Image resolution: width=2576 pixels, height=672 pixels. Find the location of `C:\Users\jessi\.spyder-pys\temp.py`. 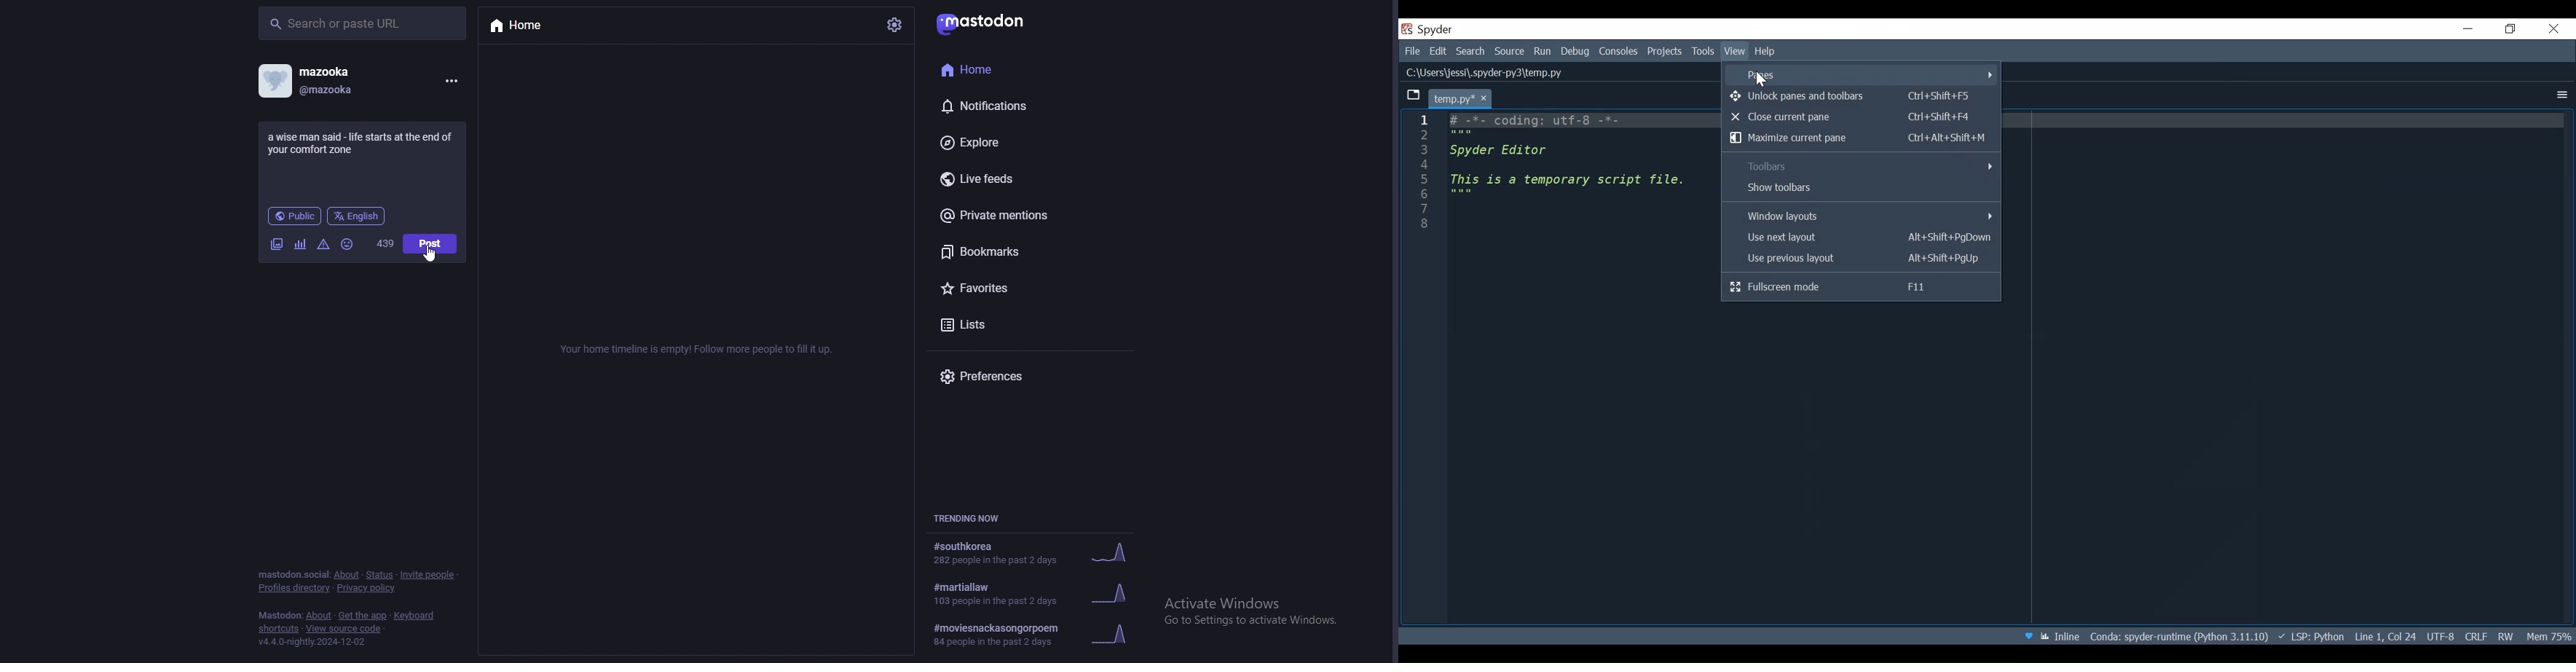

C:\Users\jessi\.spyder-pys\temp.py is located at coordinates (1490, 74).